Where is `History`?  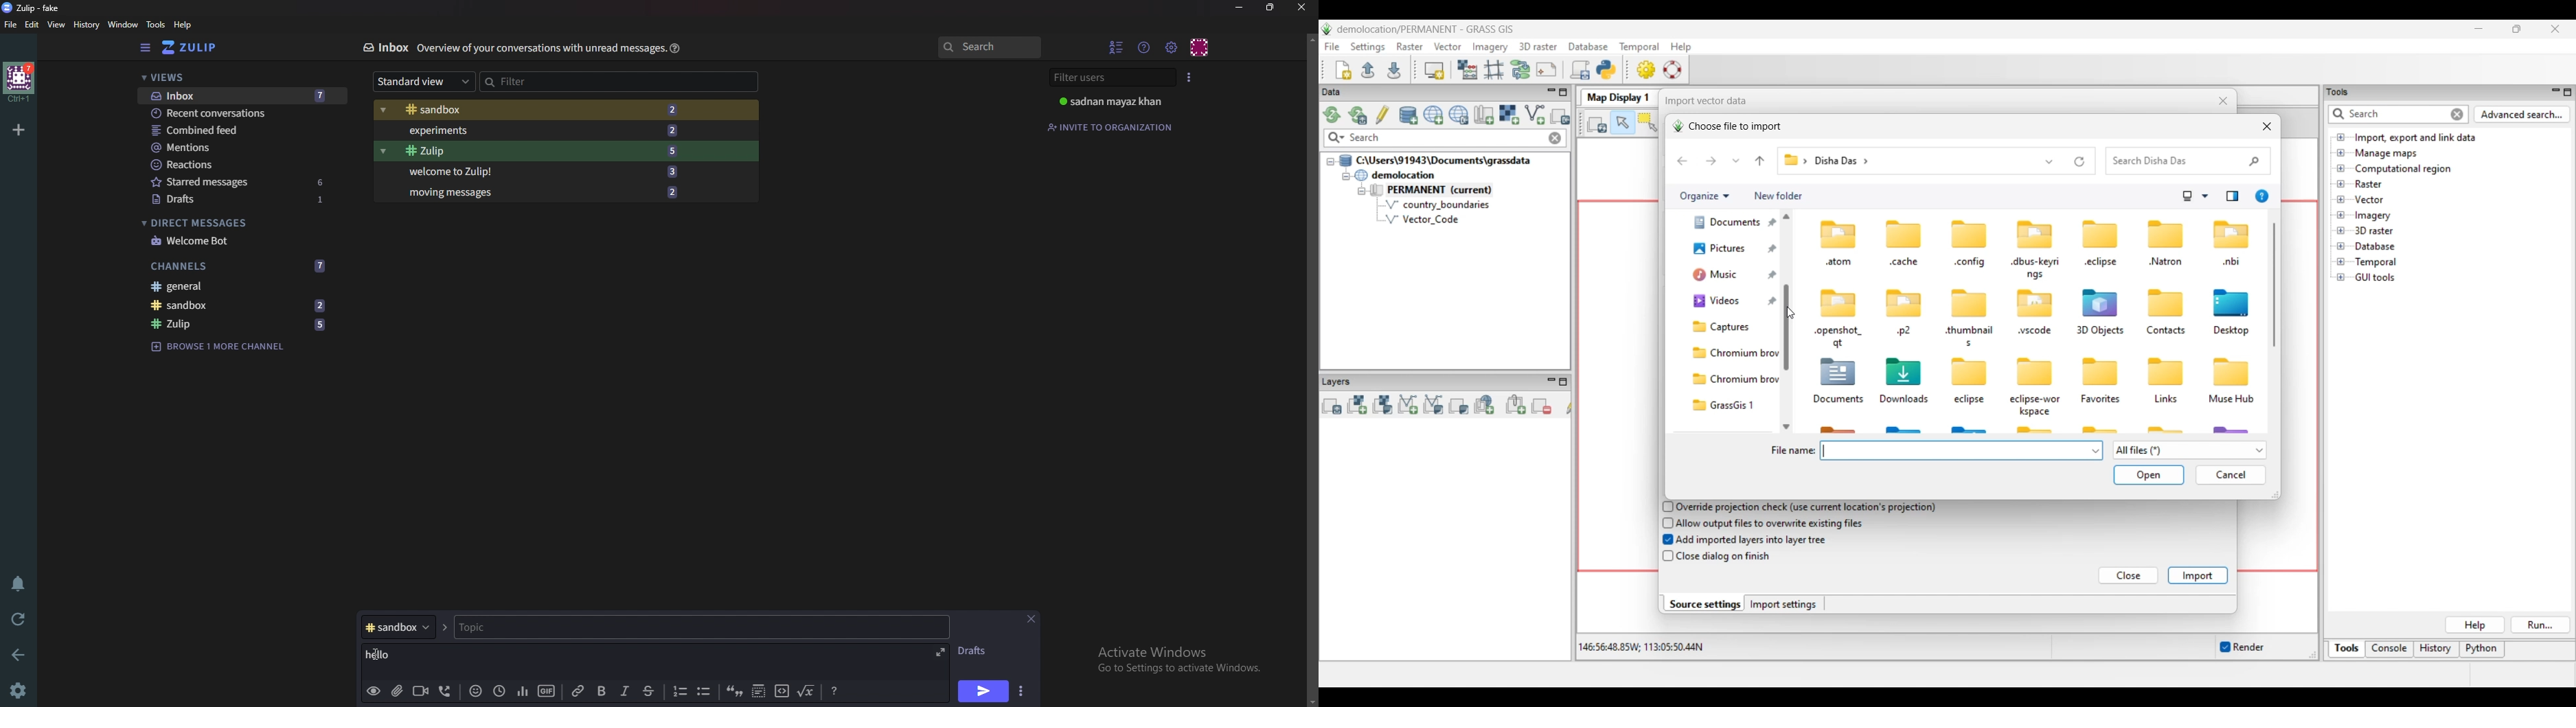 History is located at coordinates (86, 25).